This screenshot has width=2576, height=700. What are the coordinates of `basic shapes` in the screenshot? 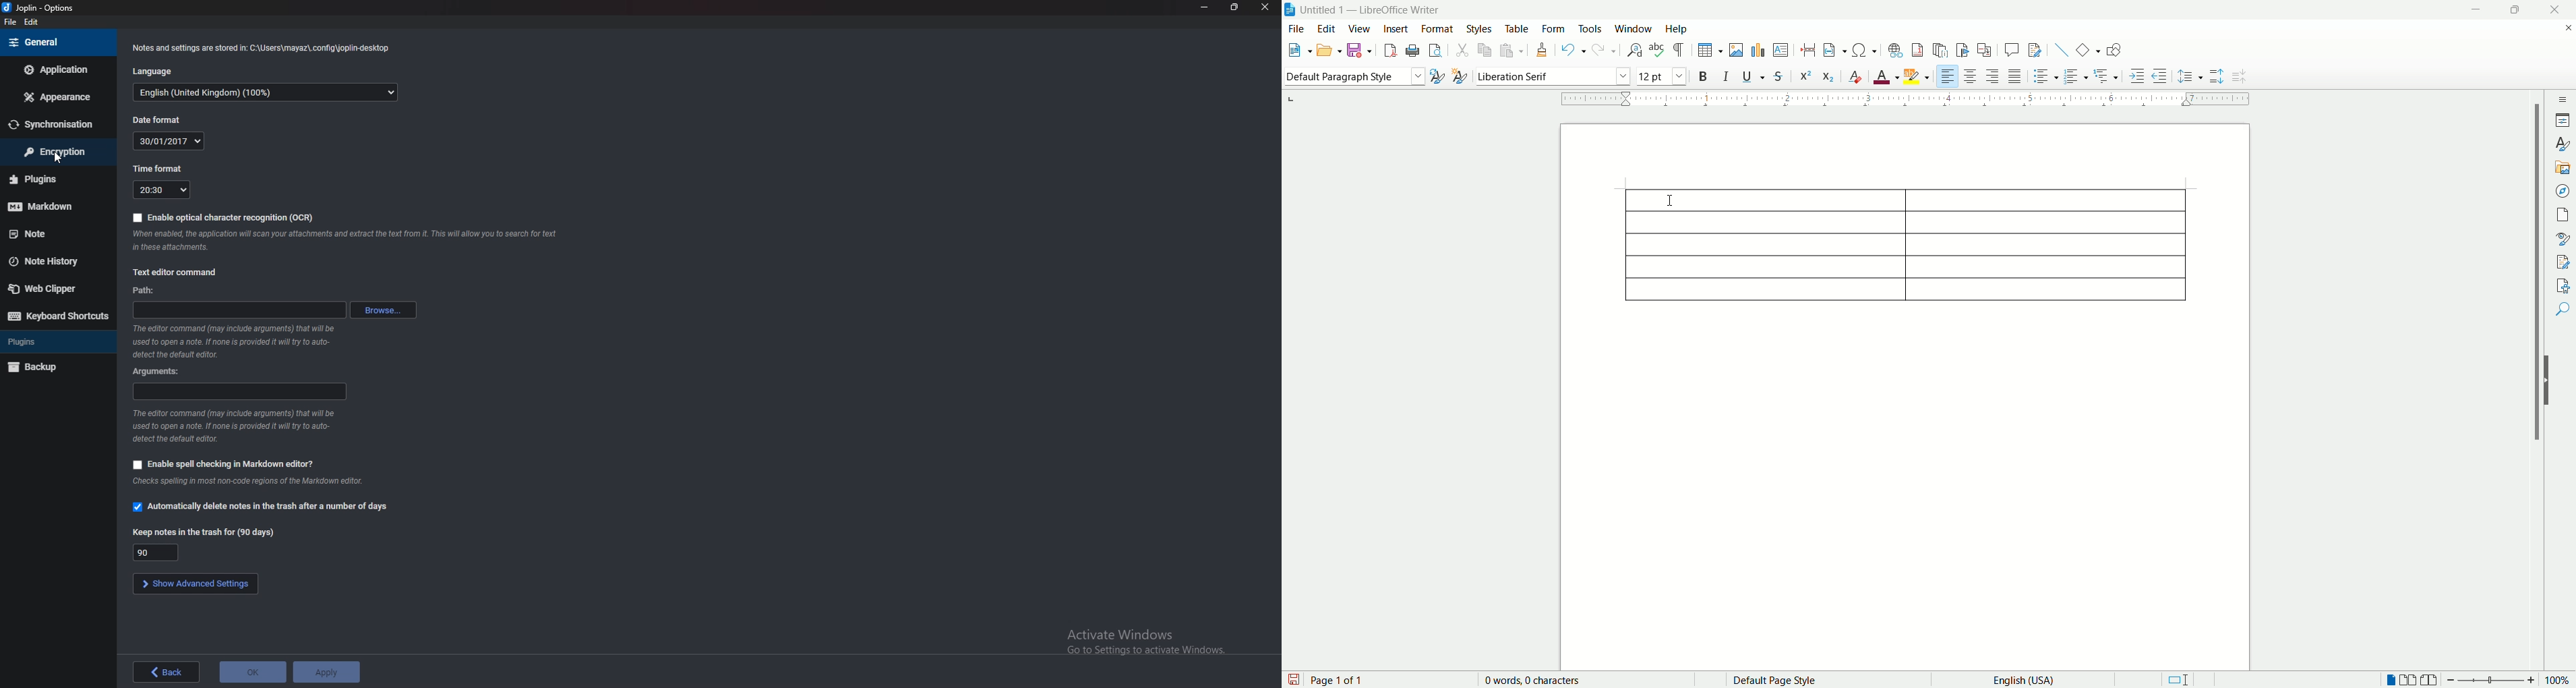 It's located at (2087, 49).